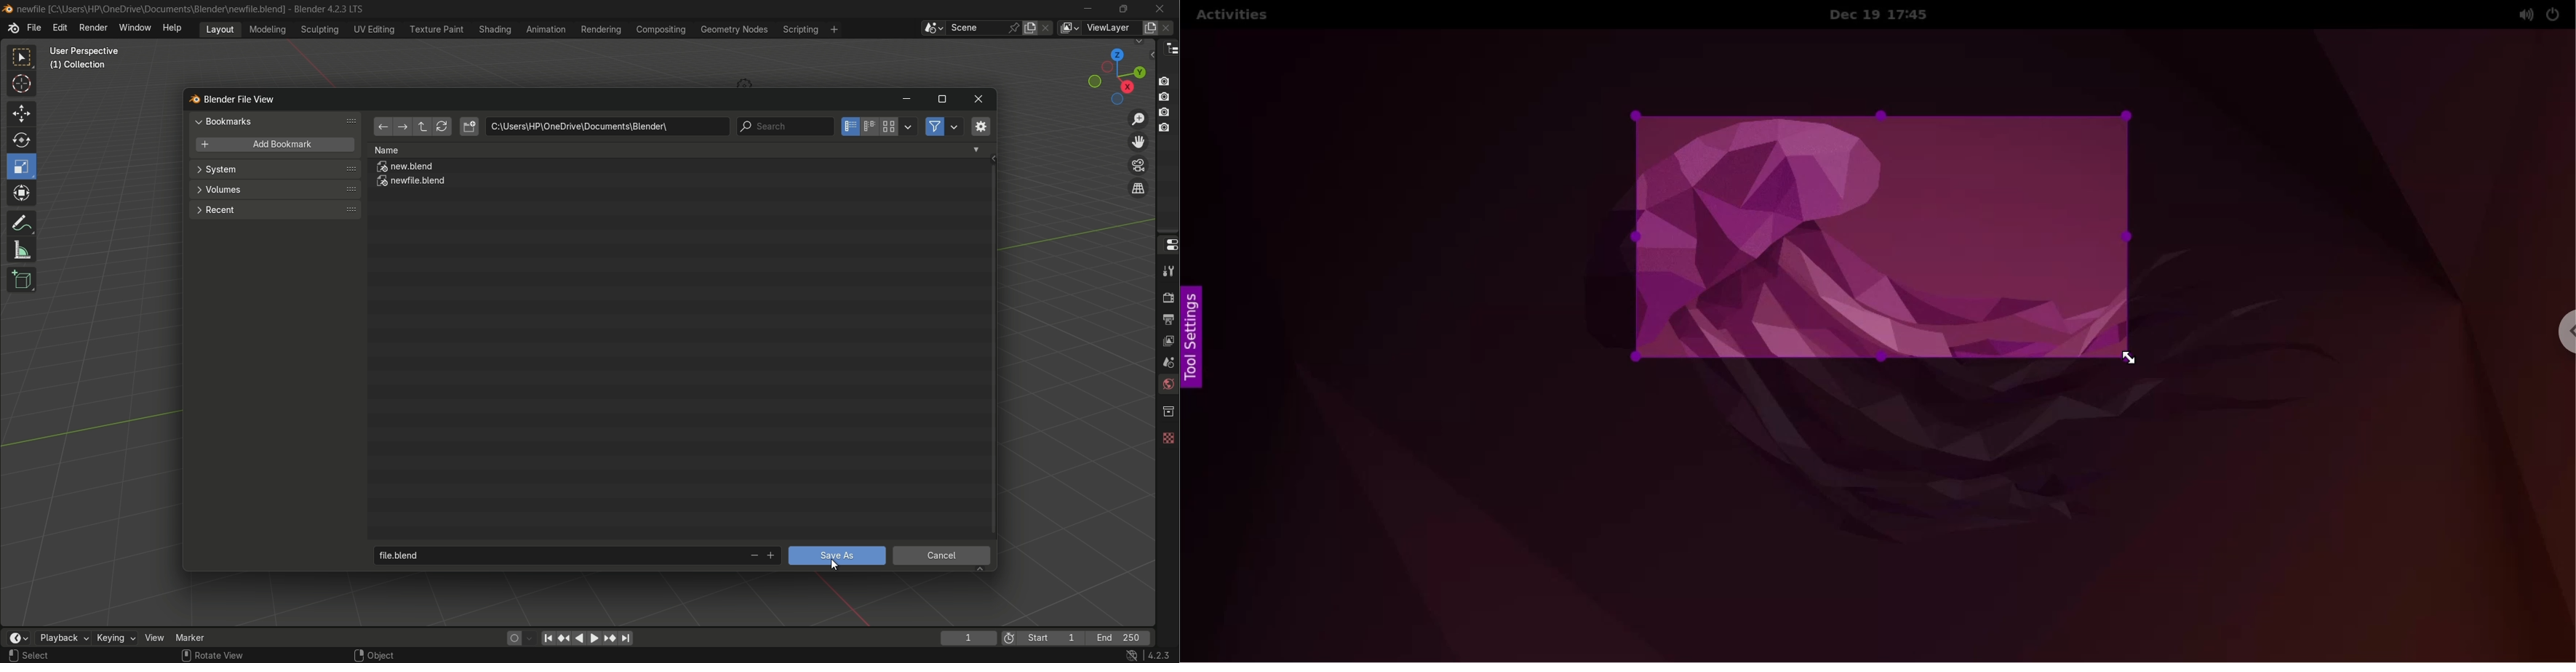  Describe the element at coordinates (51, 656) in the screenshot. I see `Select` at that location.